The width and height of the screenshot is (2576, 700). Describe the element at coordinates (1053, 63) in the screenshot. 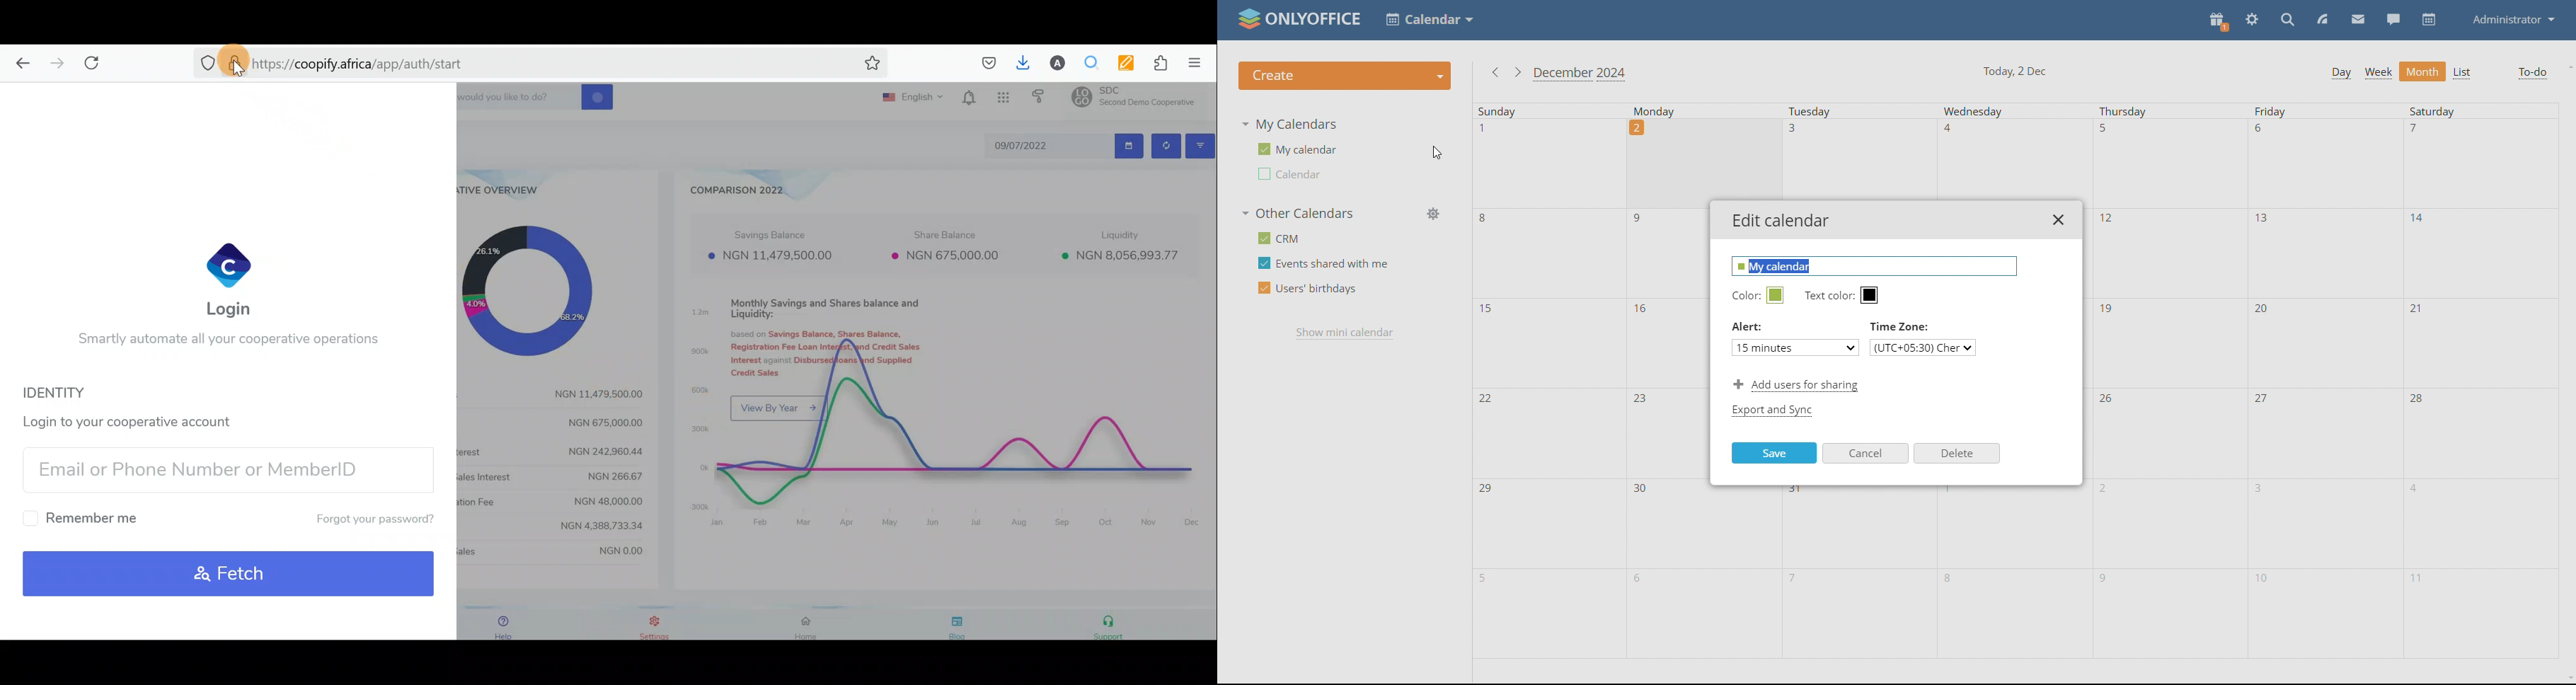

I see `Account` at that location.